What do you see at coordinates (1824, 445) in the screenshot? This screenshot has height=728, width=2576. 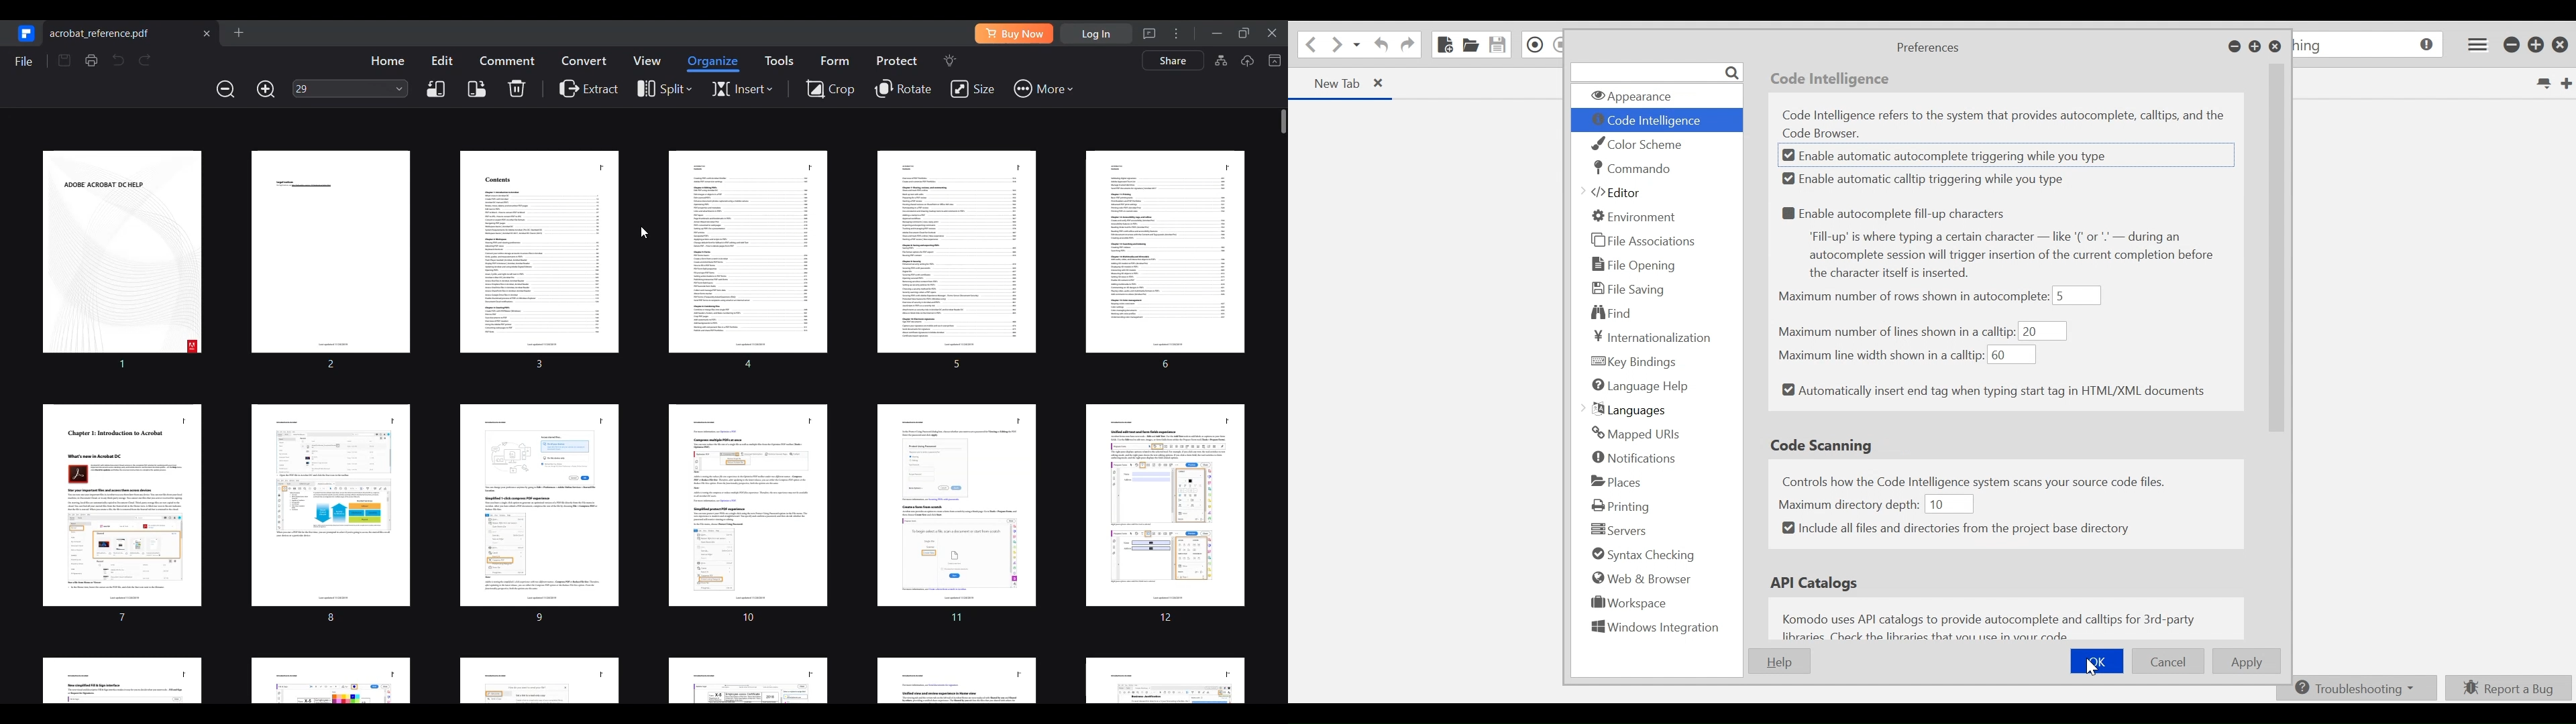 I see `Code Scanning` at bounding box center [1824, 445].